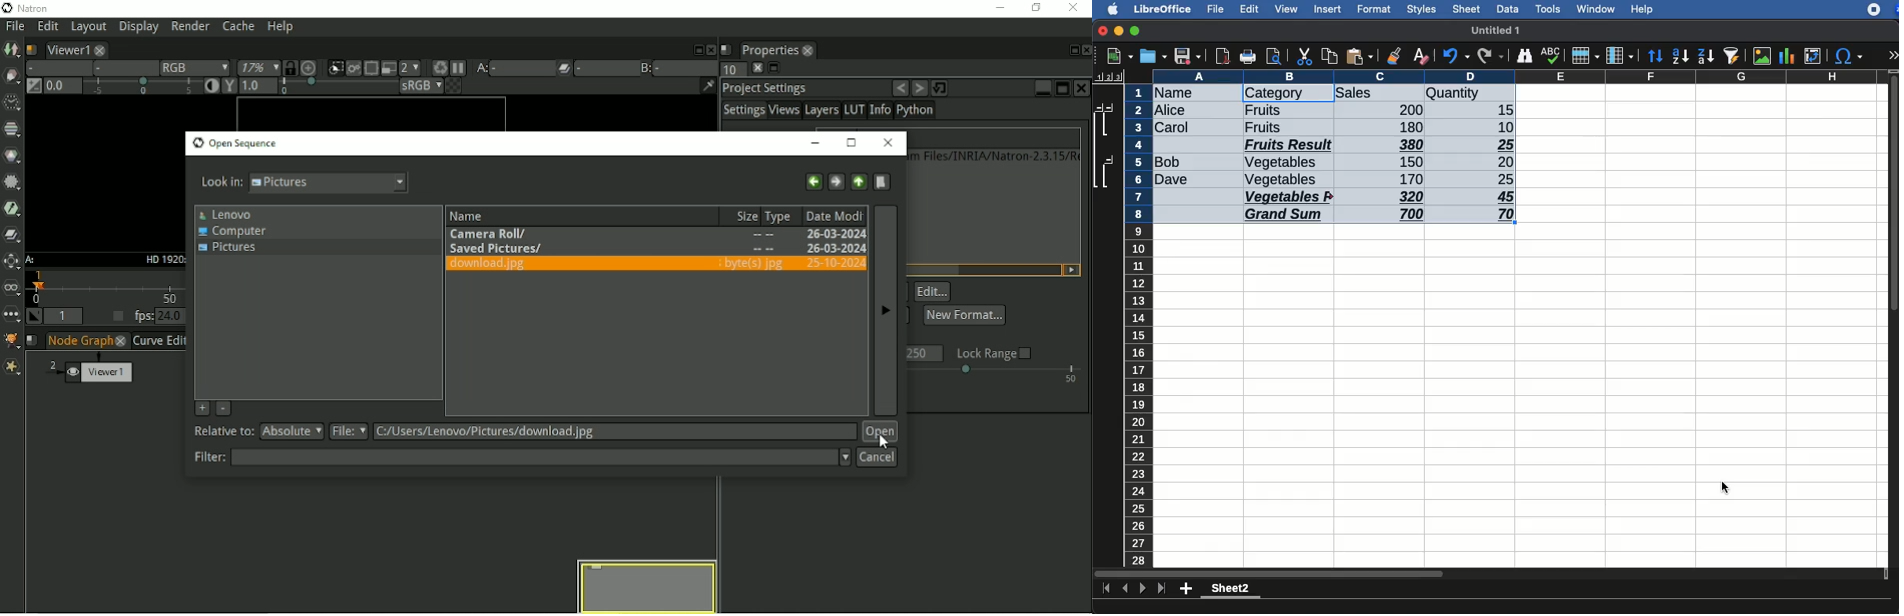  Describe the element at coordinates (1394, 57) in the screenshot. I see `clone formatting` at that location.